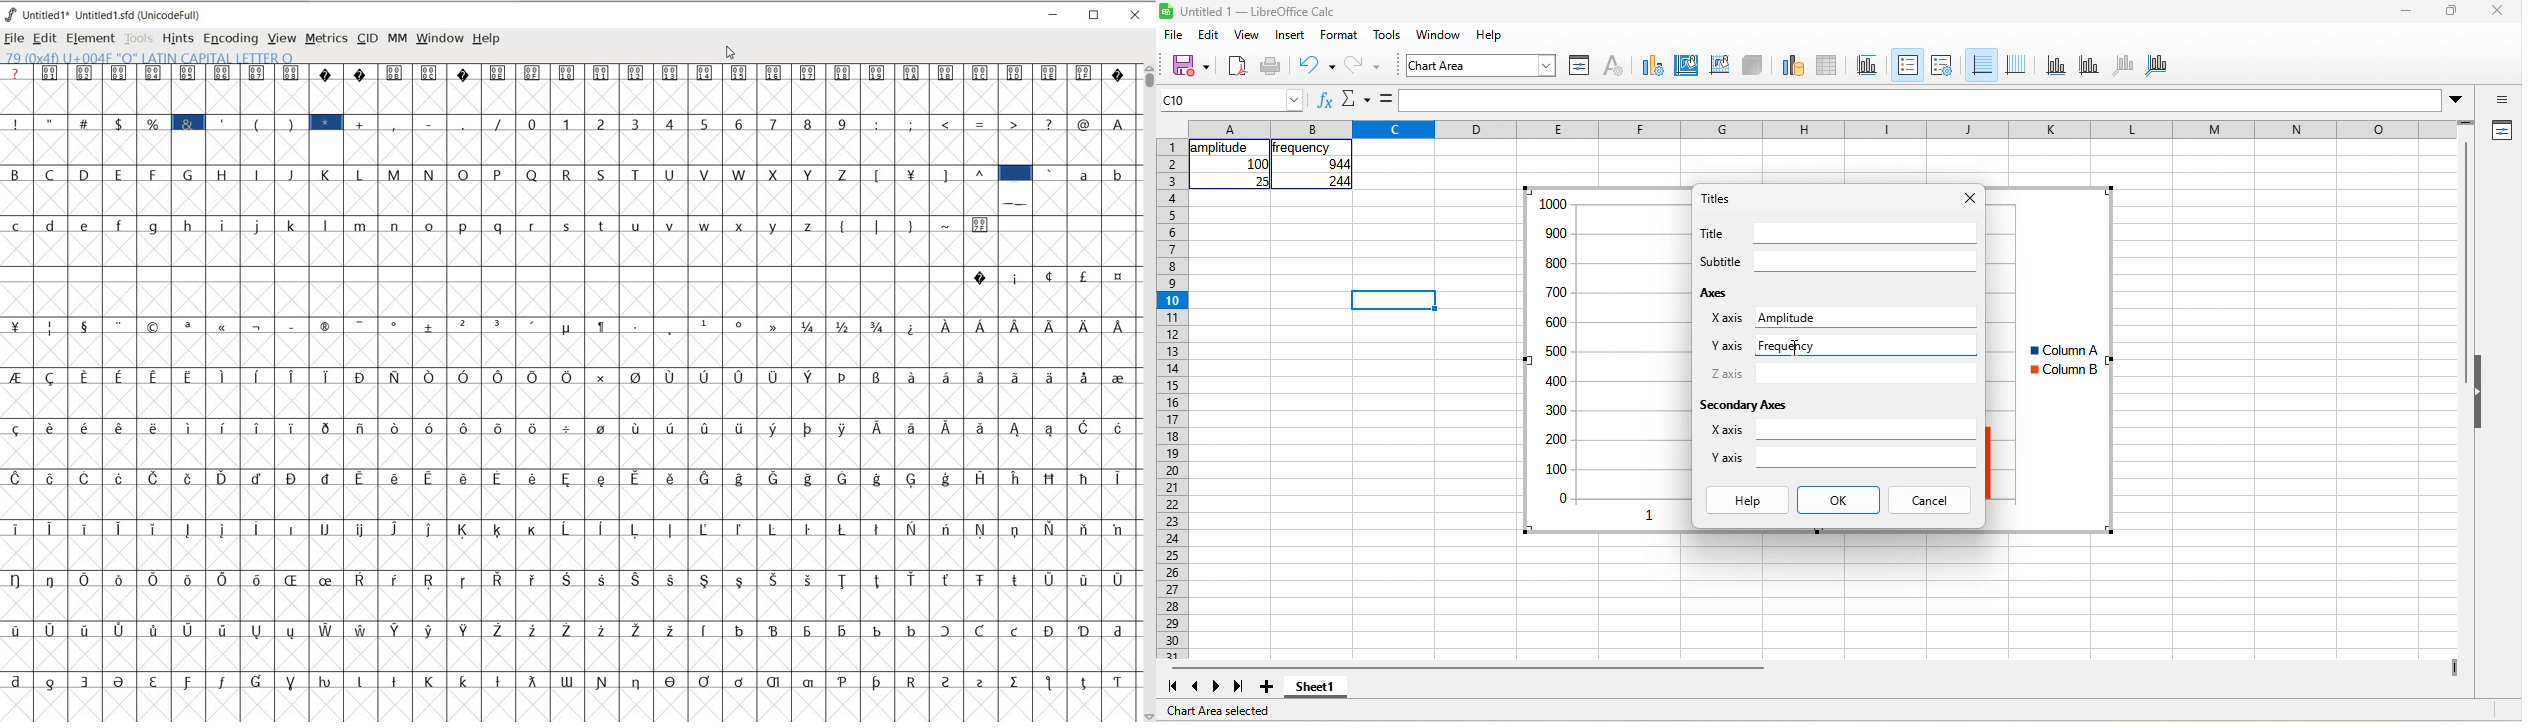 This screenshot has height=728, width=2548. I want to click on HINTS, so click(178, 39).